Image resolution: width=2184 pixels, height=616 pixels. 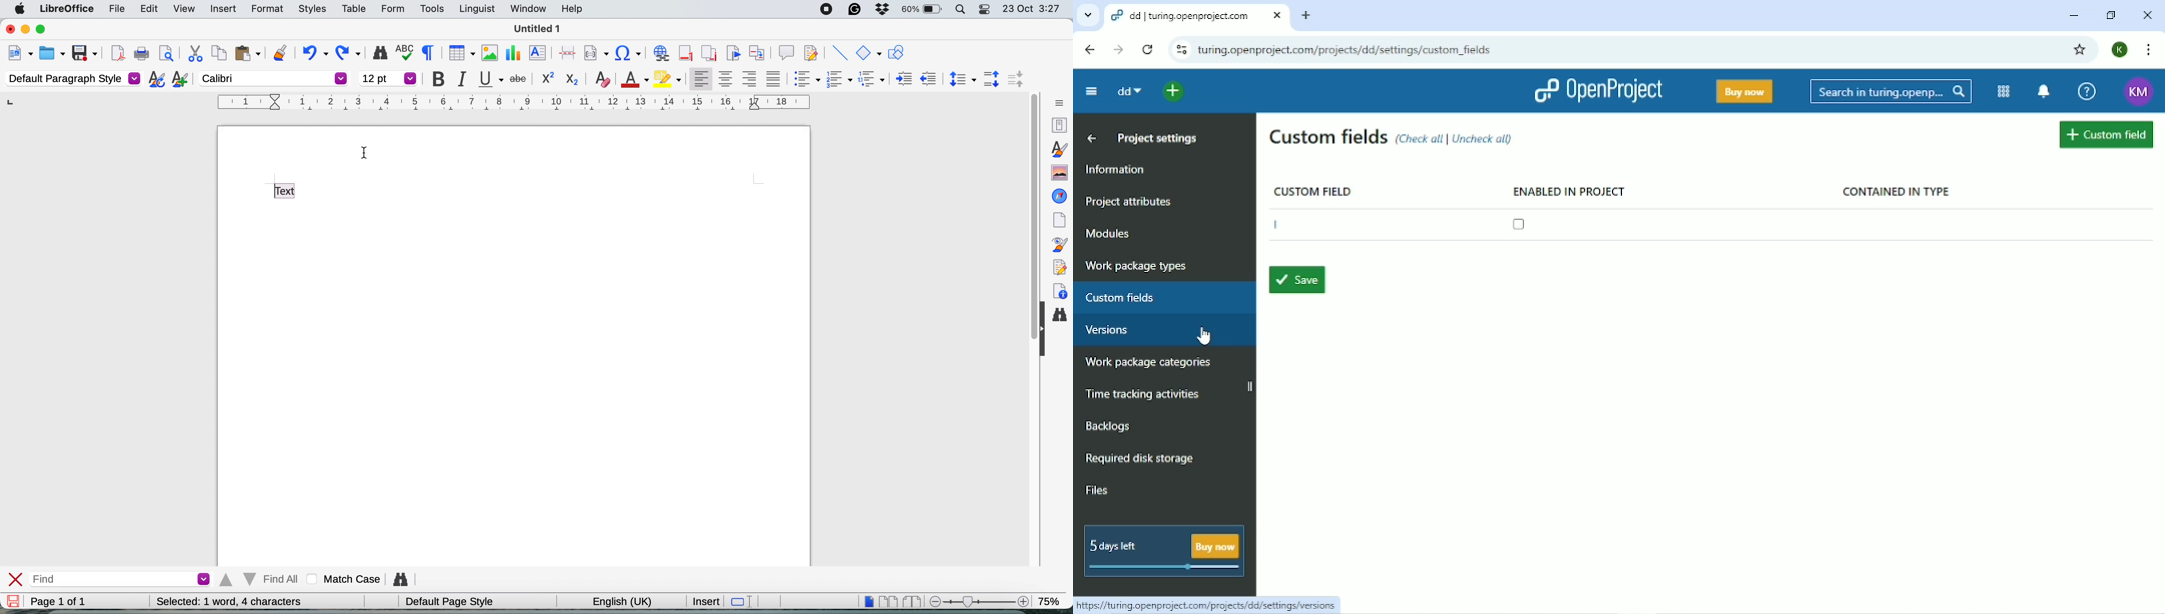 I want to click on Custom fields, so click(x=1124, y=297).